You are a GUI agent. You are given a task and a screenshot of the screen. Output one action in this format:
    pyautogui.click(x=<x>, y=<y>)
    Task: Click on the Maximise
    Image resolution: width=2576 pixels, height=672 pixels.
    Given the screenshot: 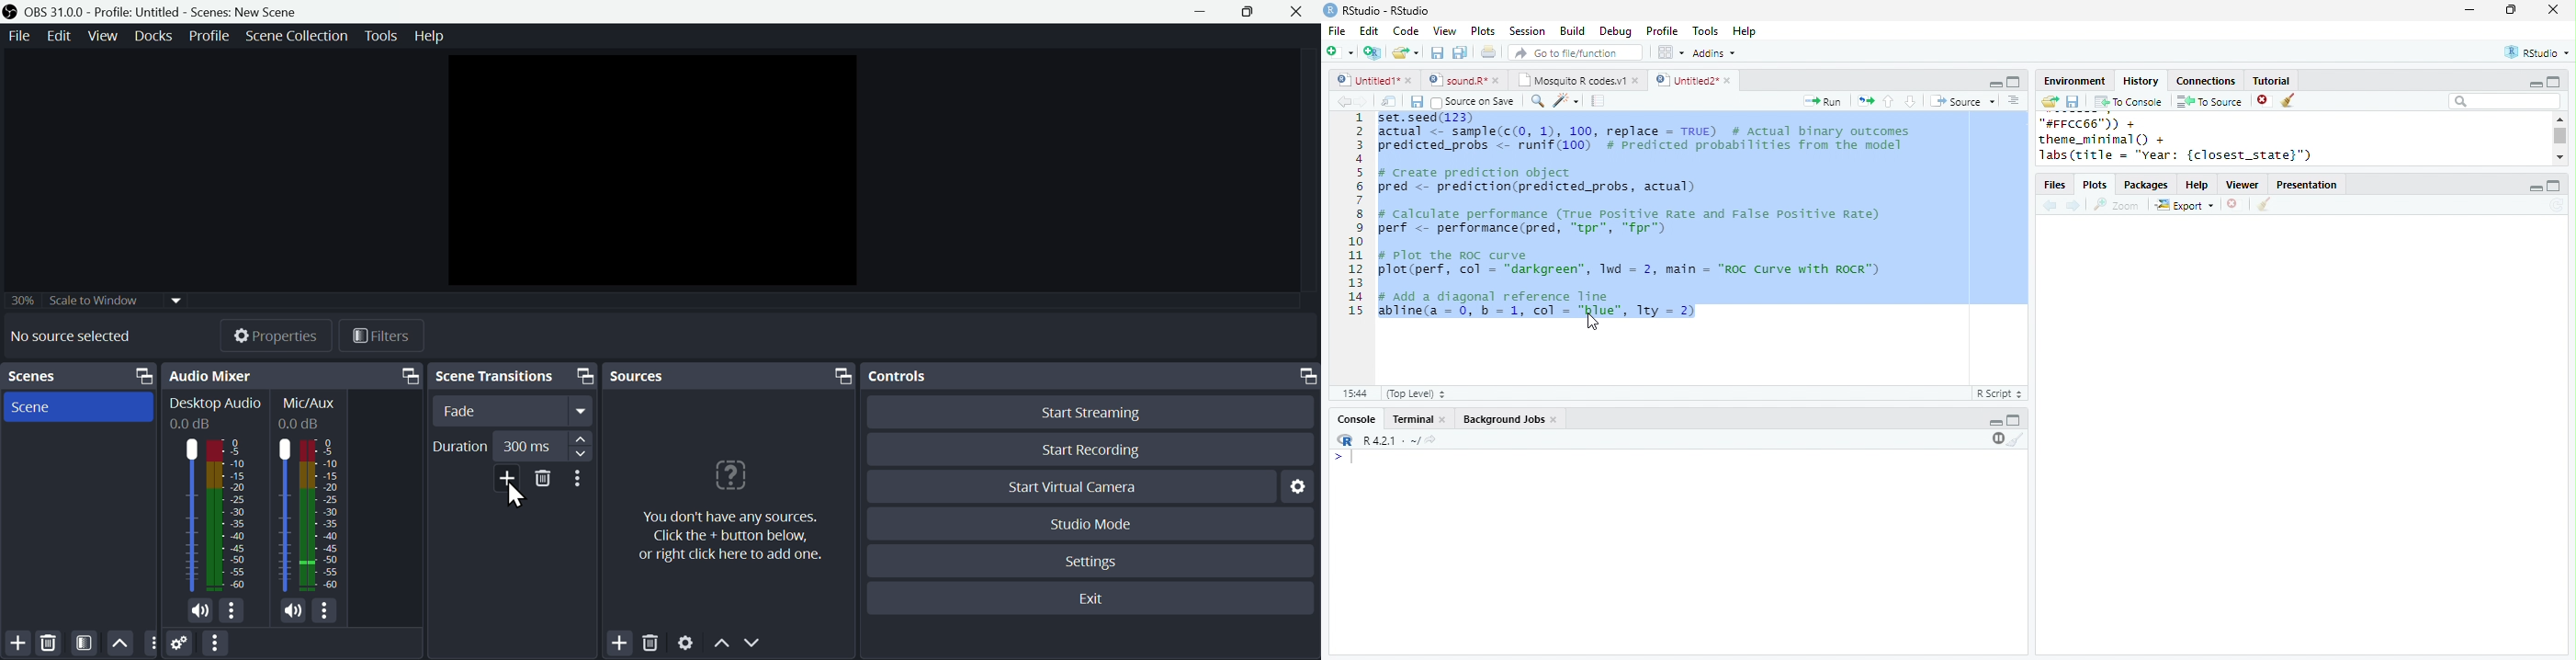 What is the action you would take?
    pyautogui.click(x=1255, y=12)
    